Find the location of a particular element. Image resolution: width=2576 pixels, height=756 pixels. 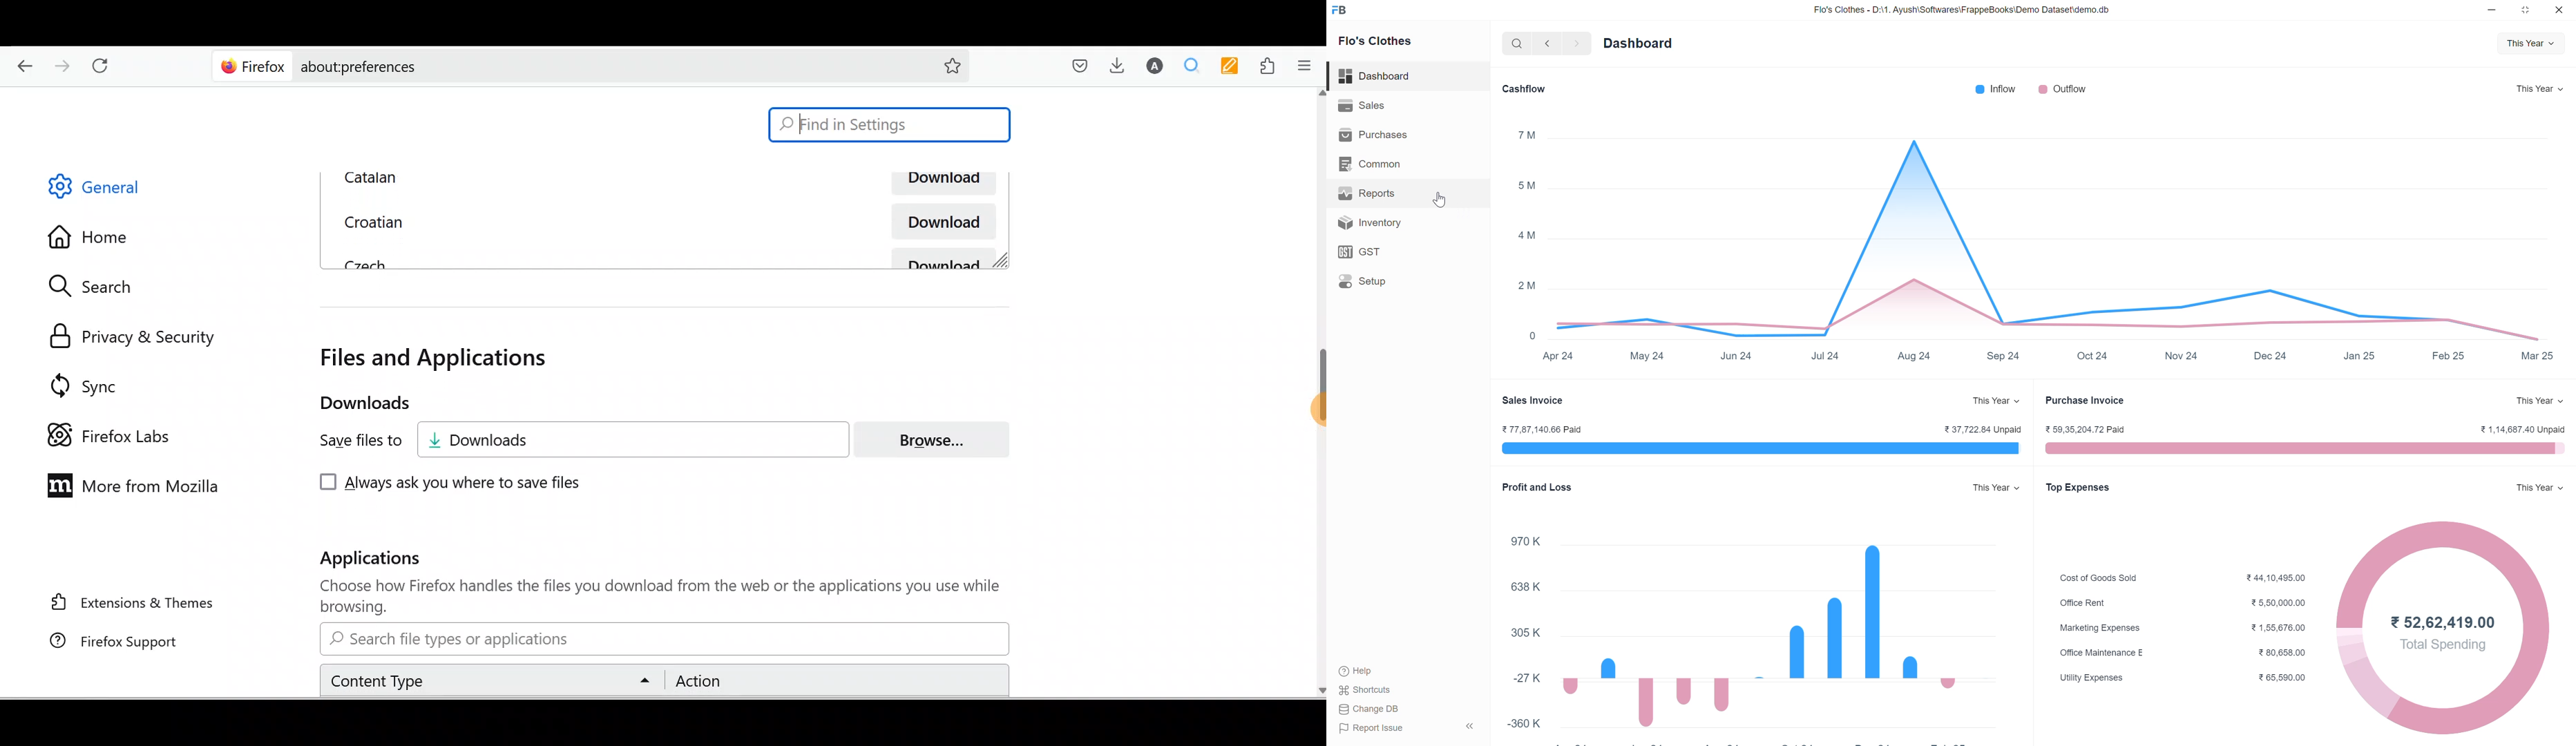

Feb 25 is located at coordinates (2445, 357).